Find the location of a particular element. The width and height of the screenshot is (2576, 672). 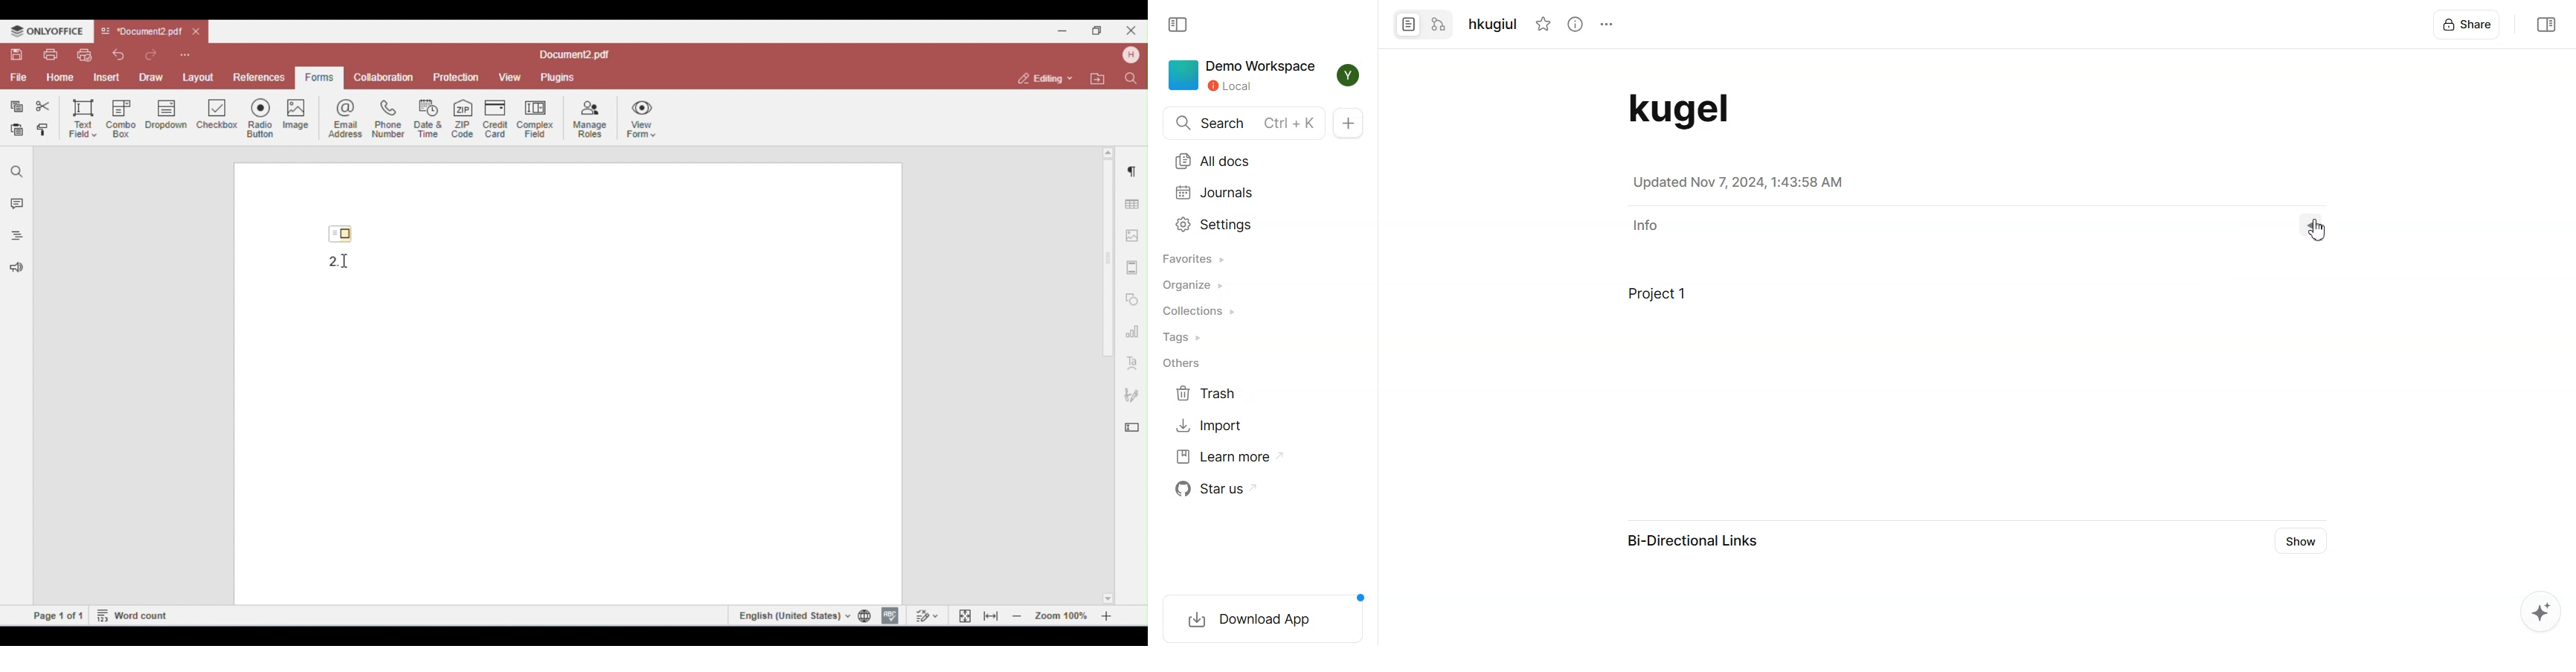

Convert to edgeless is located at coordinates (1439, 26).